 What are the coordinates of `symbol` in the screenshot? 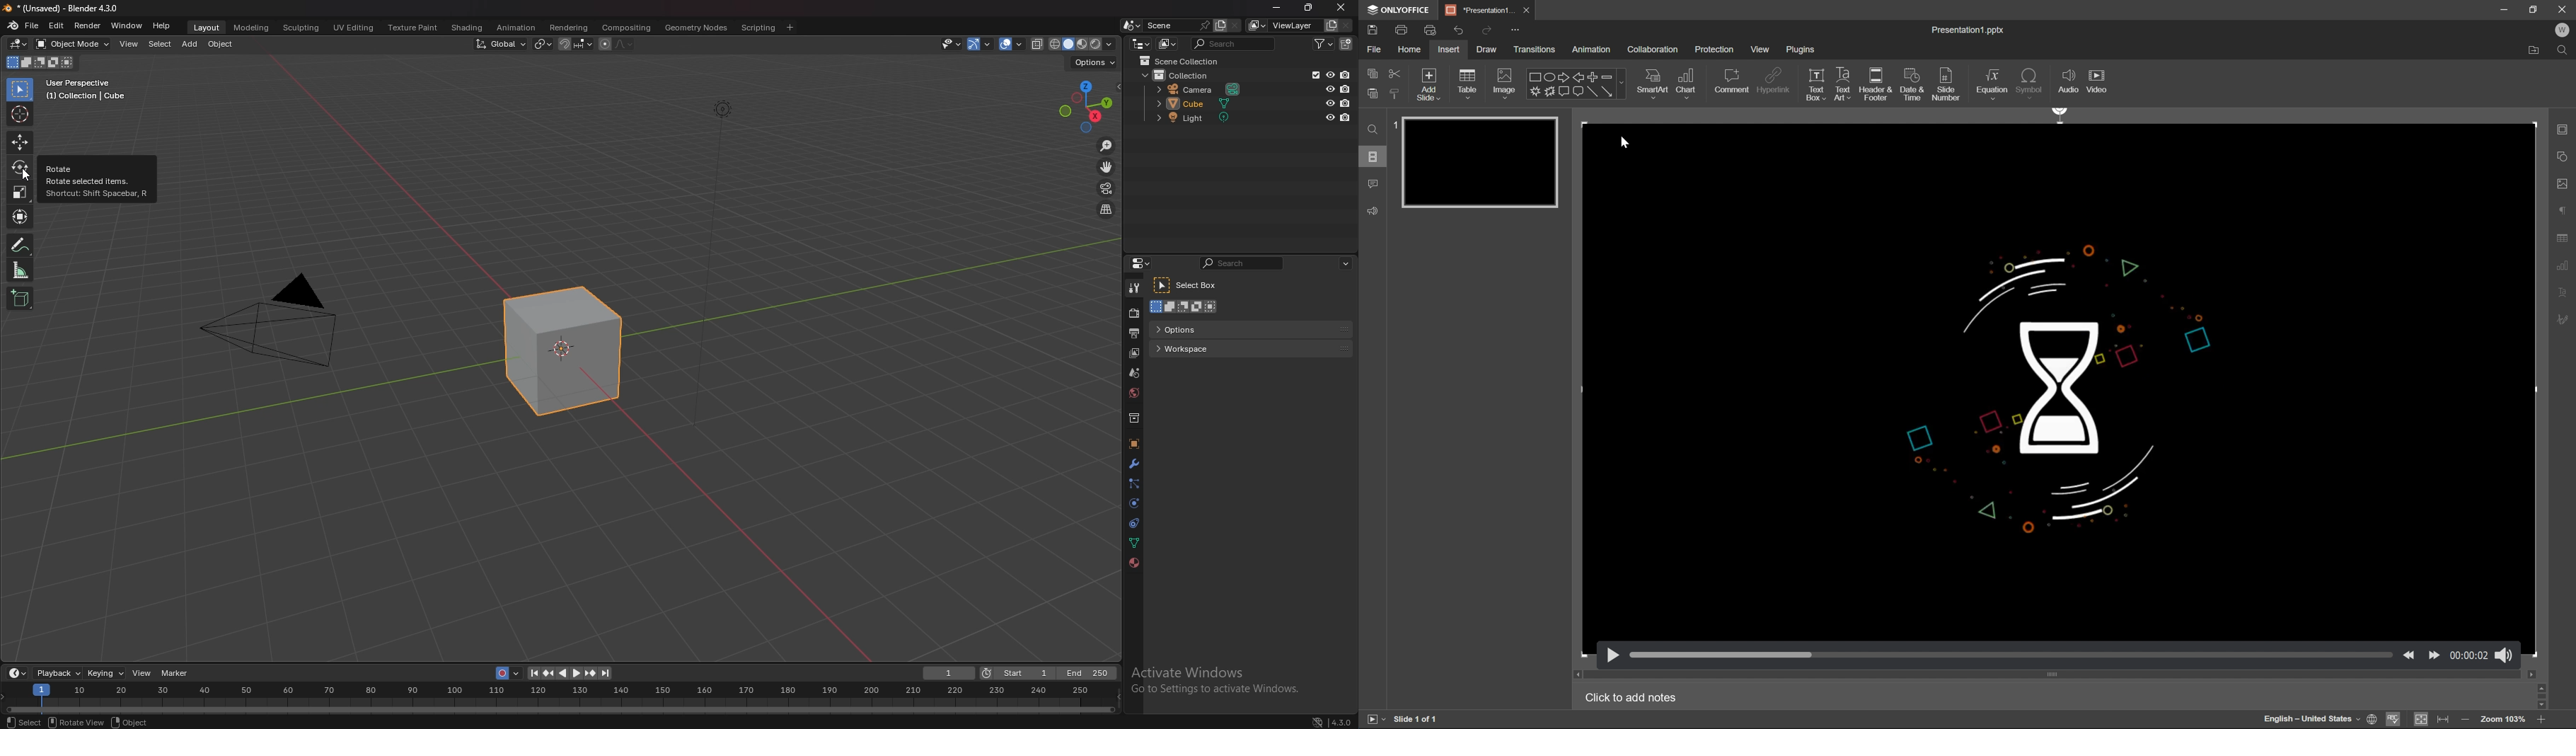 It's located at (2031, 82).